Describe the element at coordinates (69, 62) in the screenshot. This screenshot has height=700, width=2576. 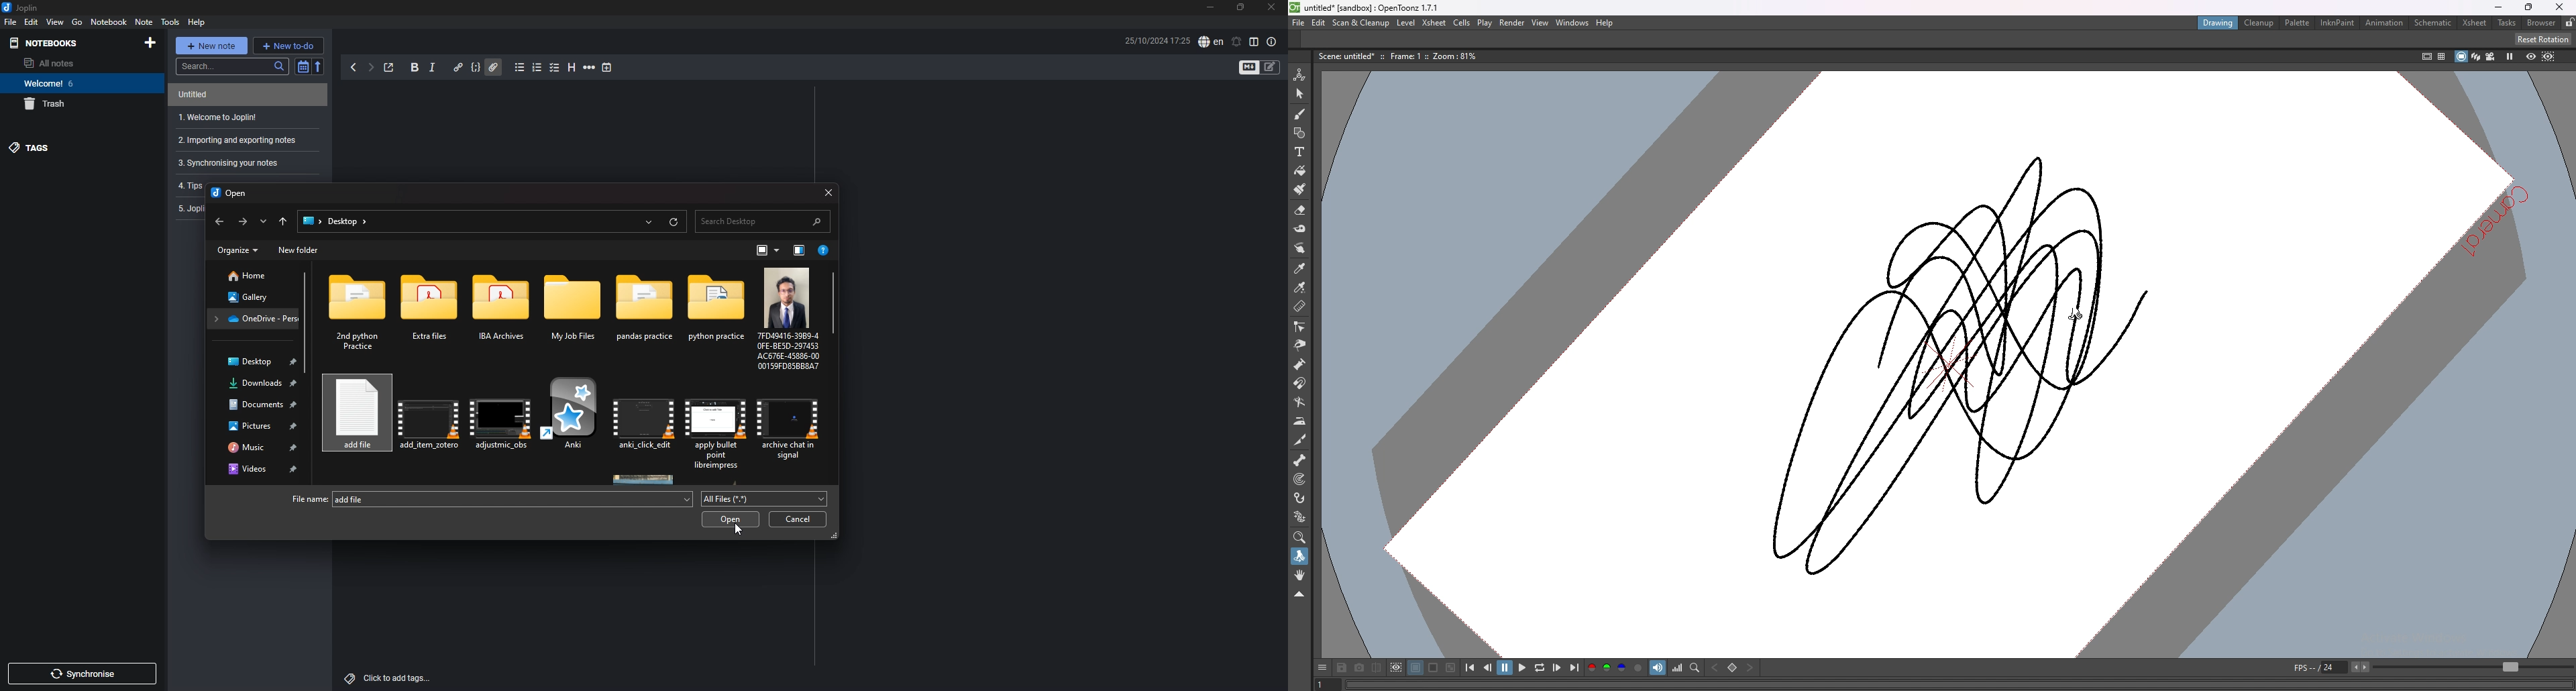
I see `all notes` at that location.